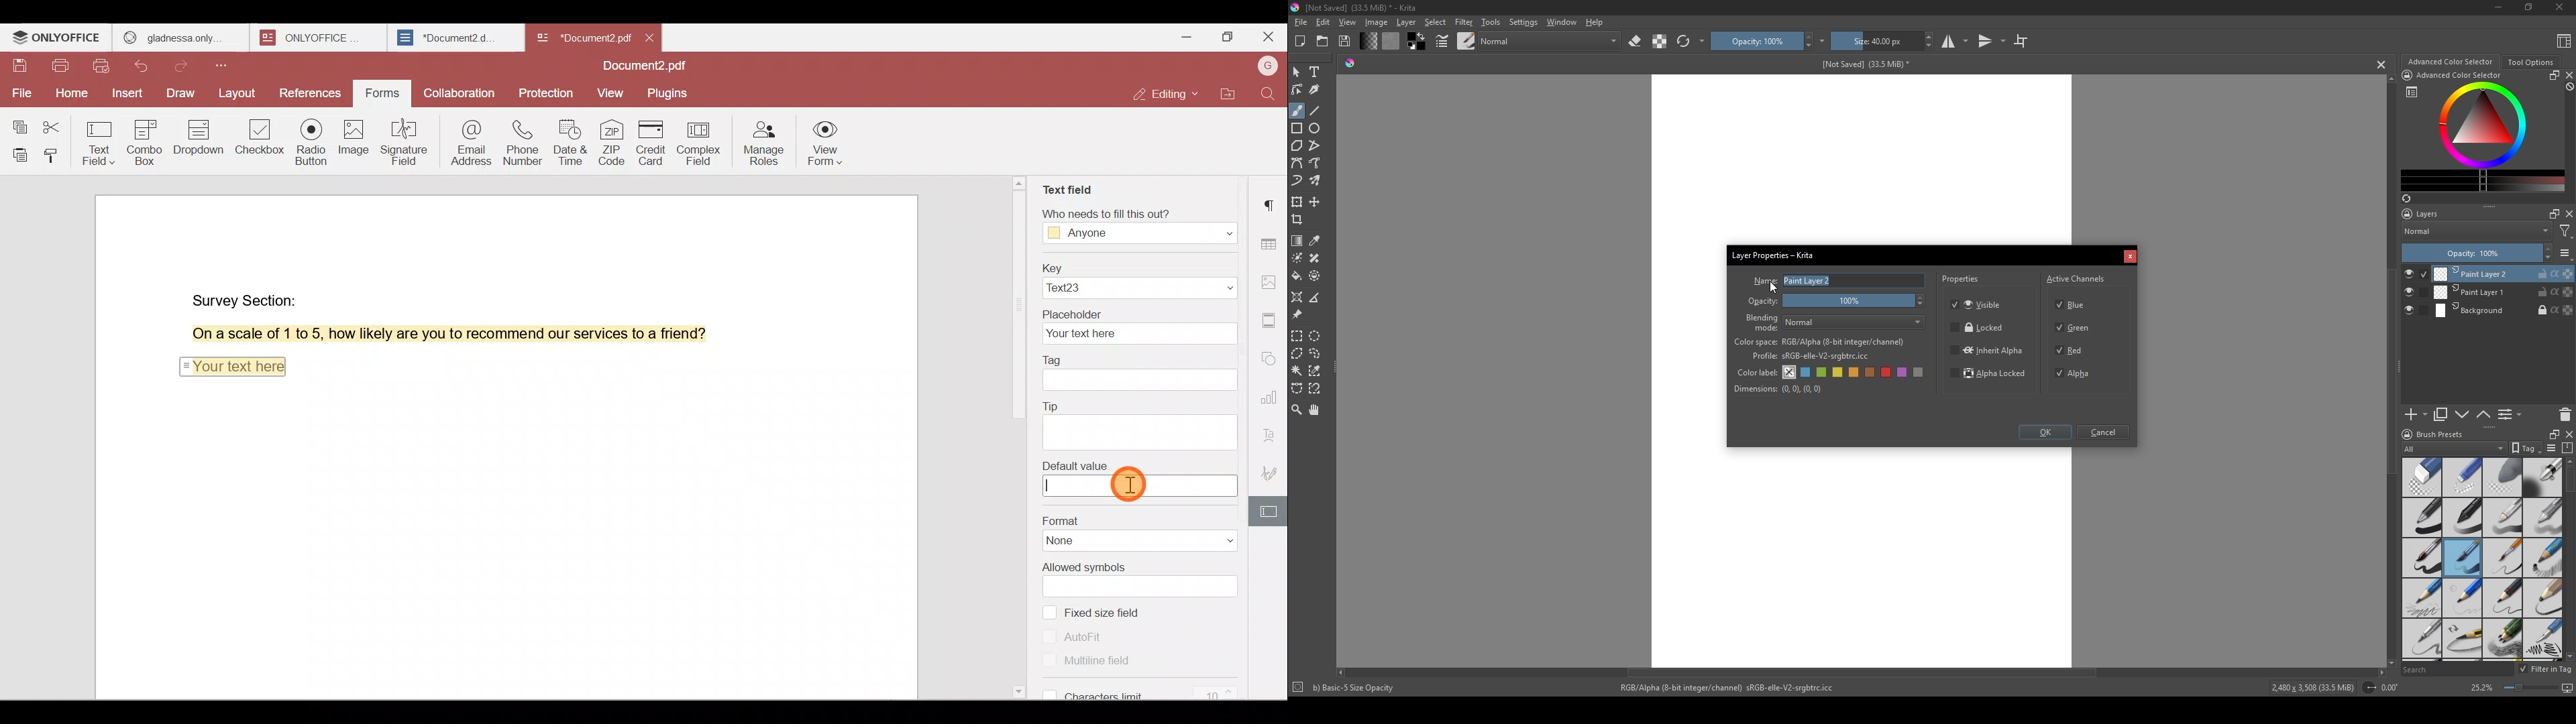 This screenshot has width=2576, height=728. Describe the element at coordinates (1390, 41) in the screenshot. I see `color` at that location.